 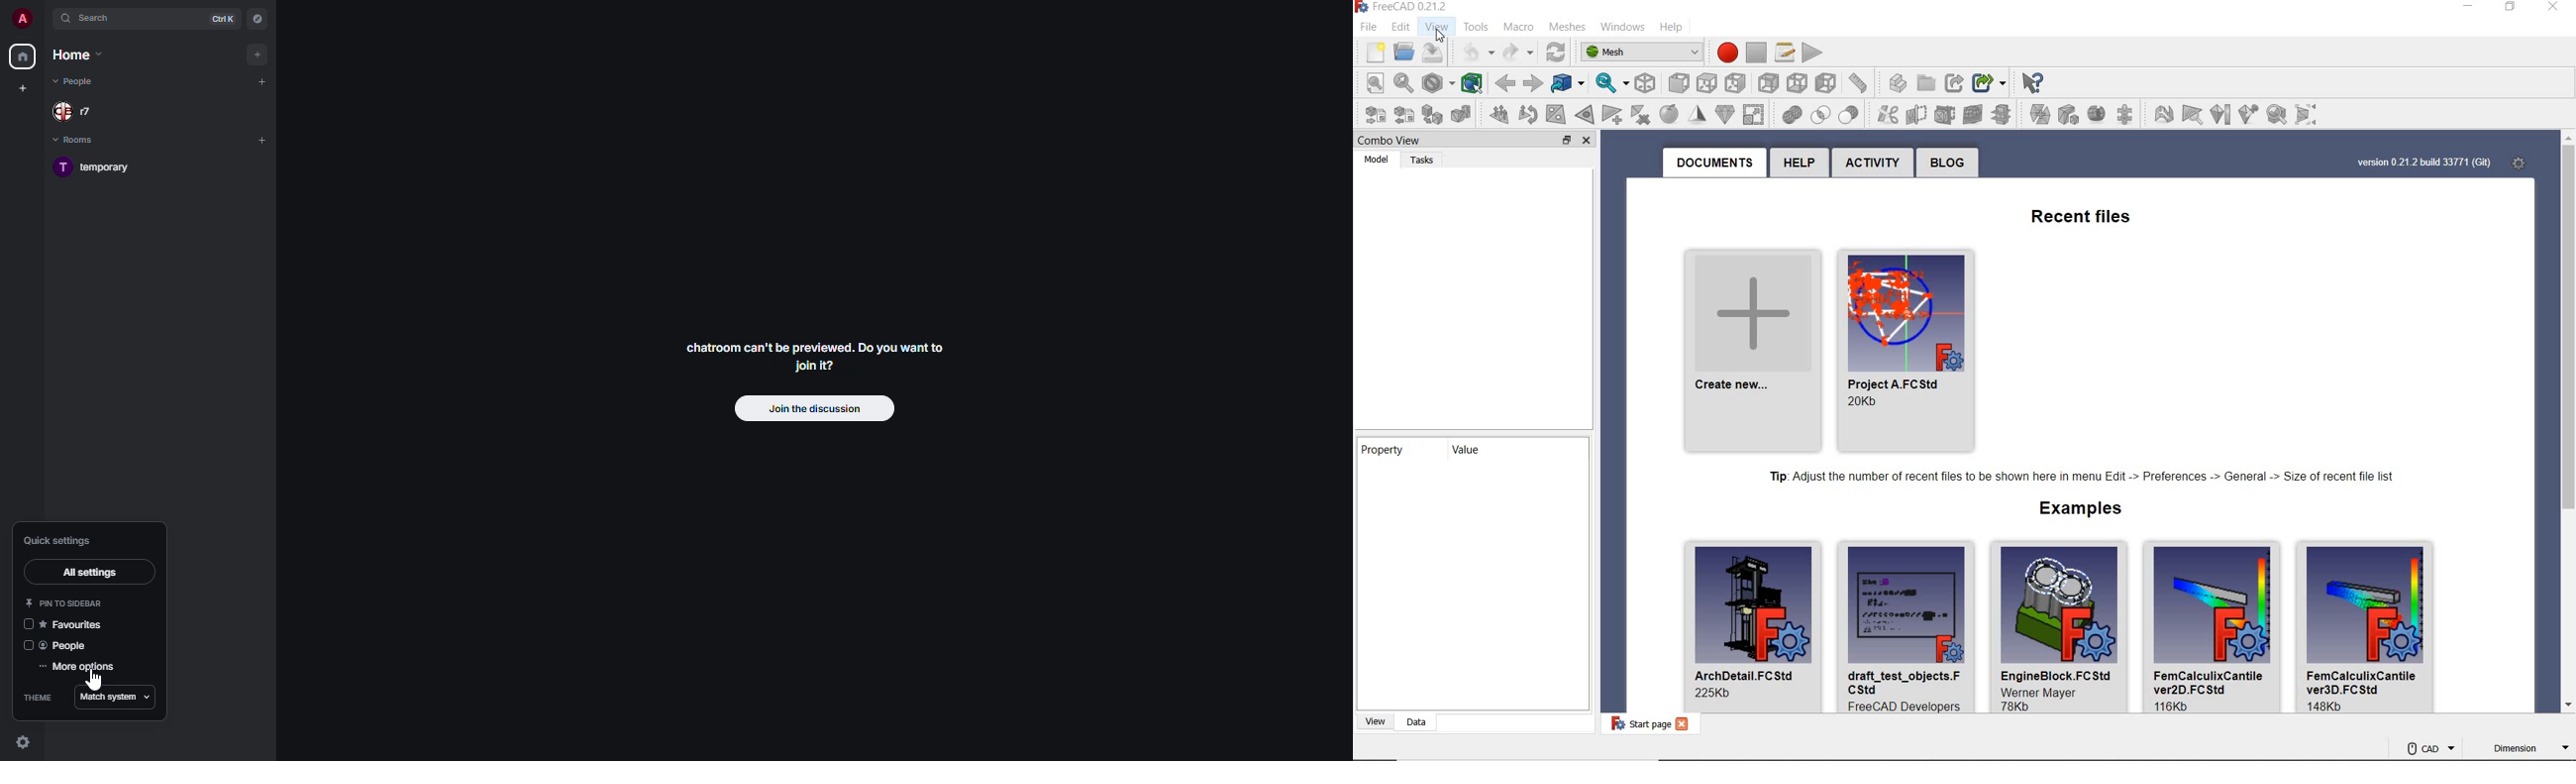 What do you see at coordinates (1824, 114) in the screenshot?
I see `difference` at bounding box center [1824, 114].